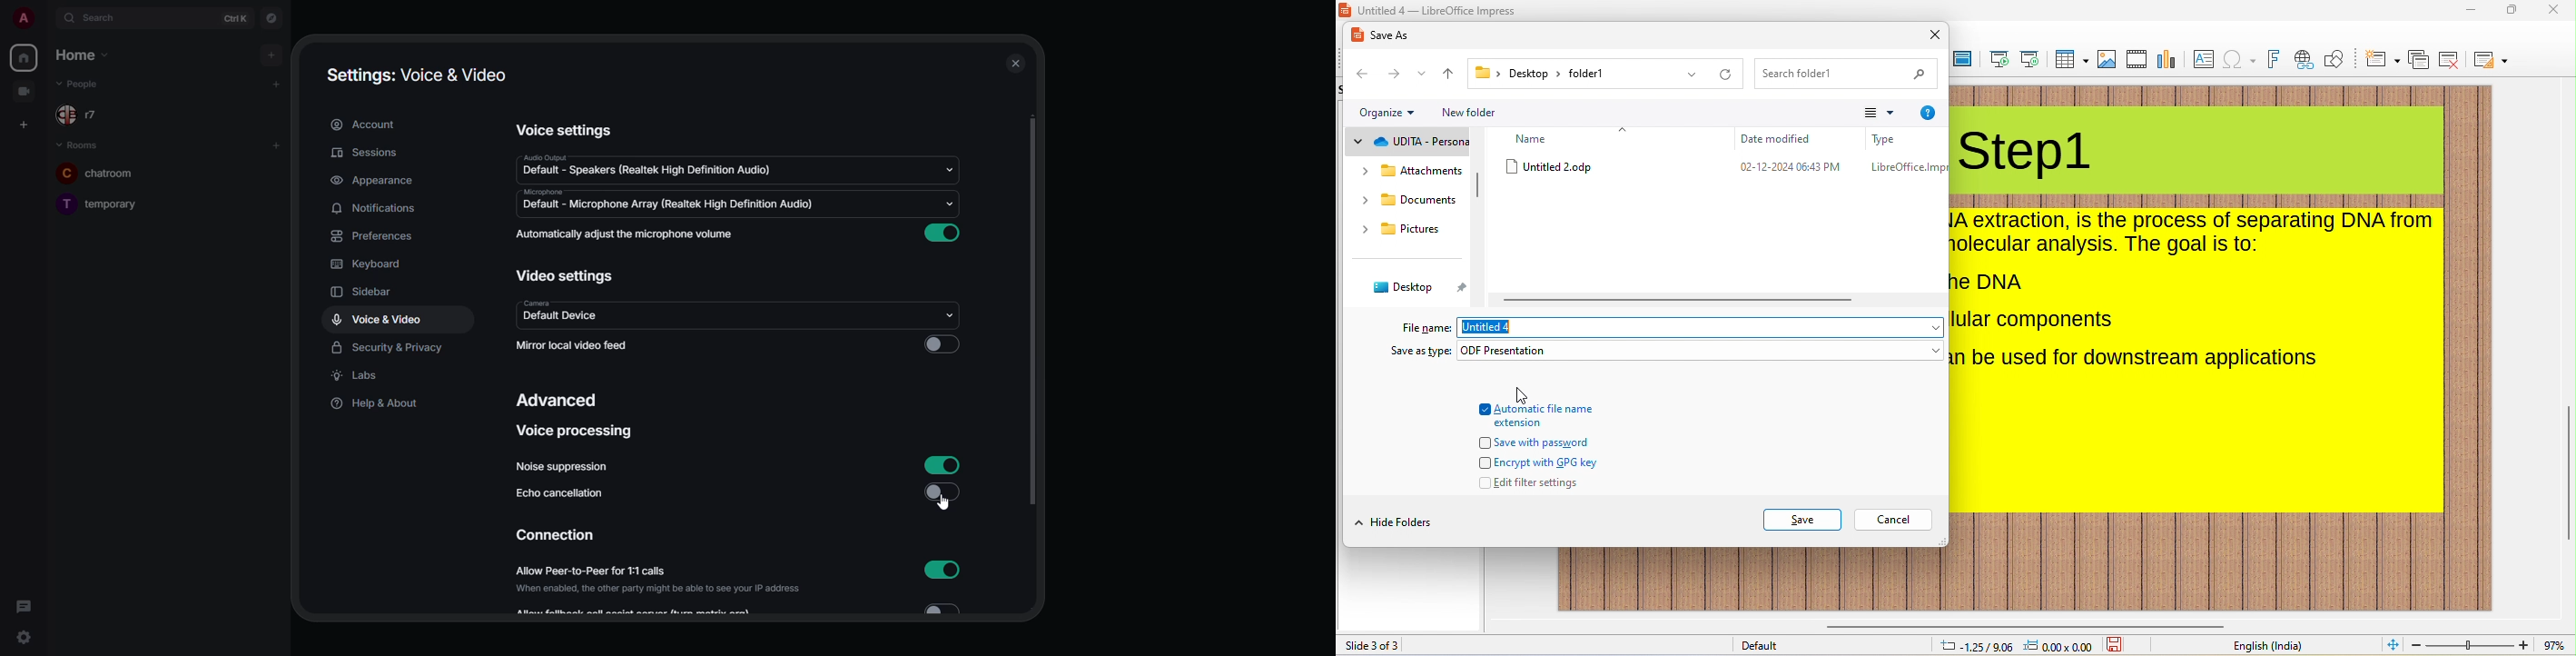  I want to click on Allow..., so click(637, 611).